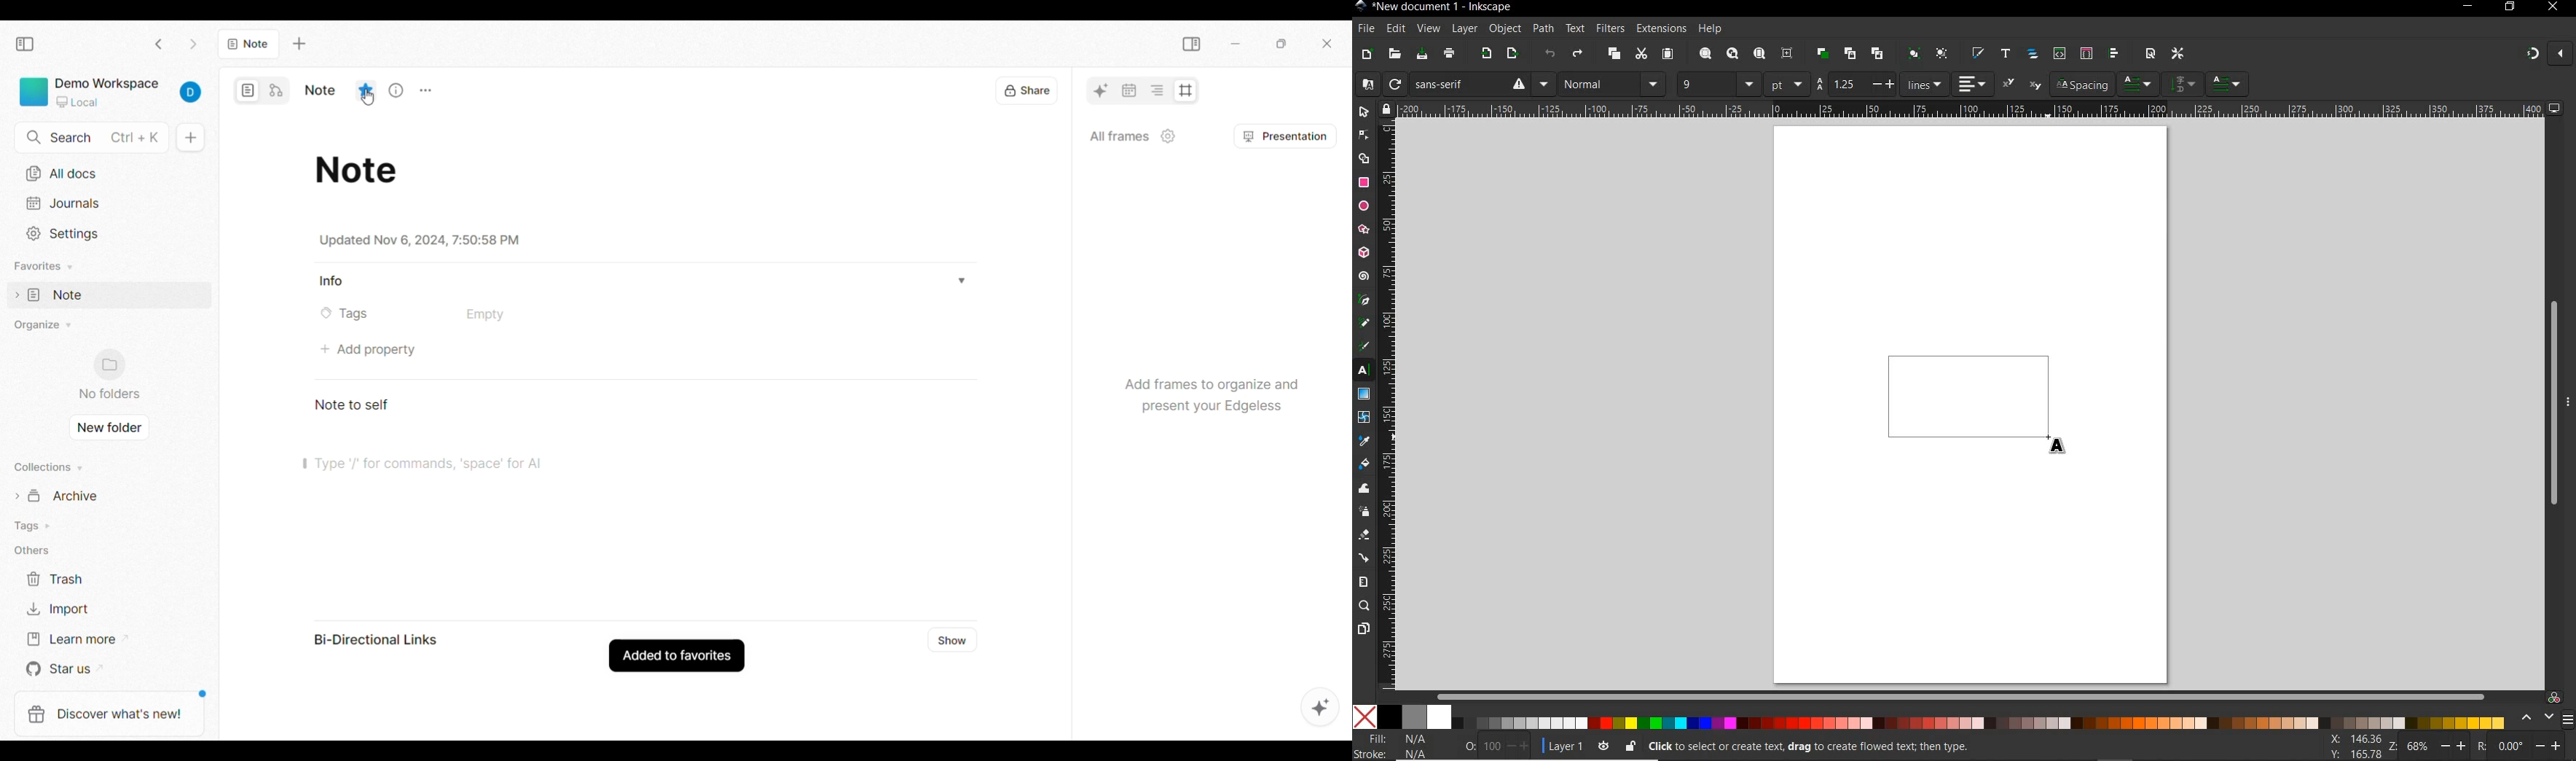  I want to click on © Tags, so click(349, 314).